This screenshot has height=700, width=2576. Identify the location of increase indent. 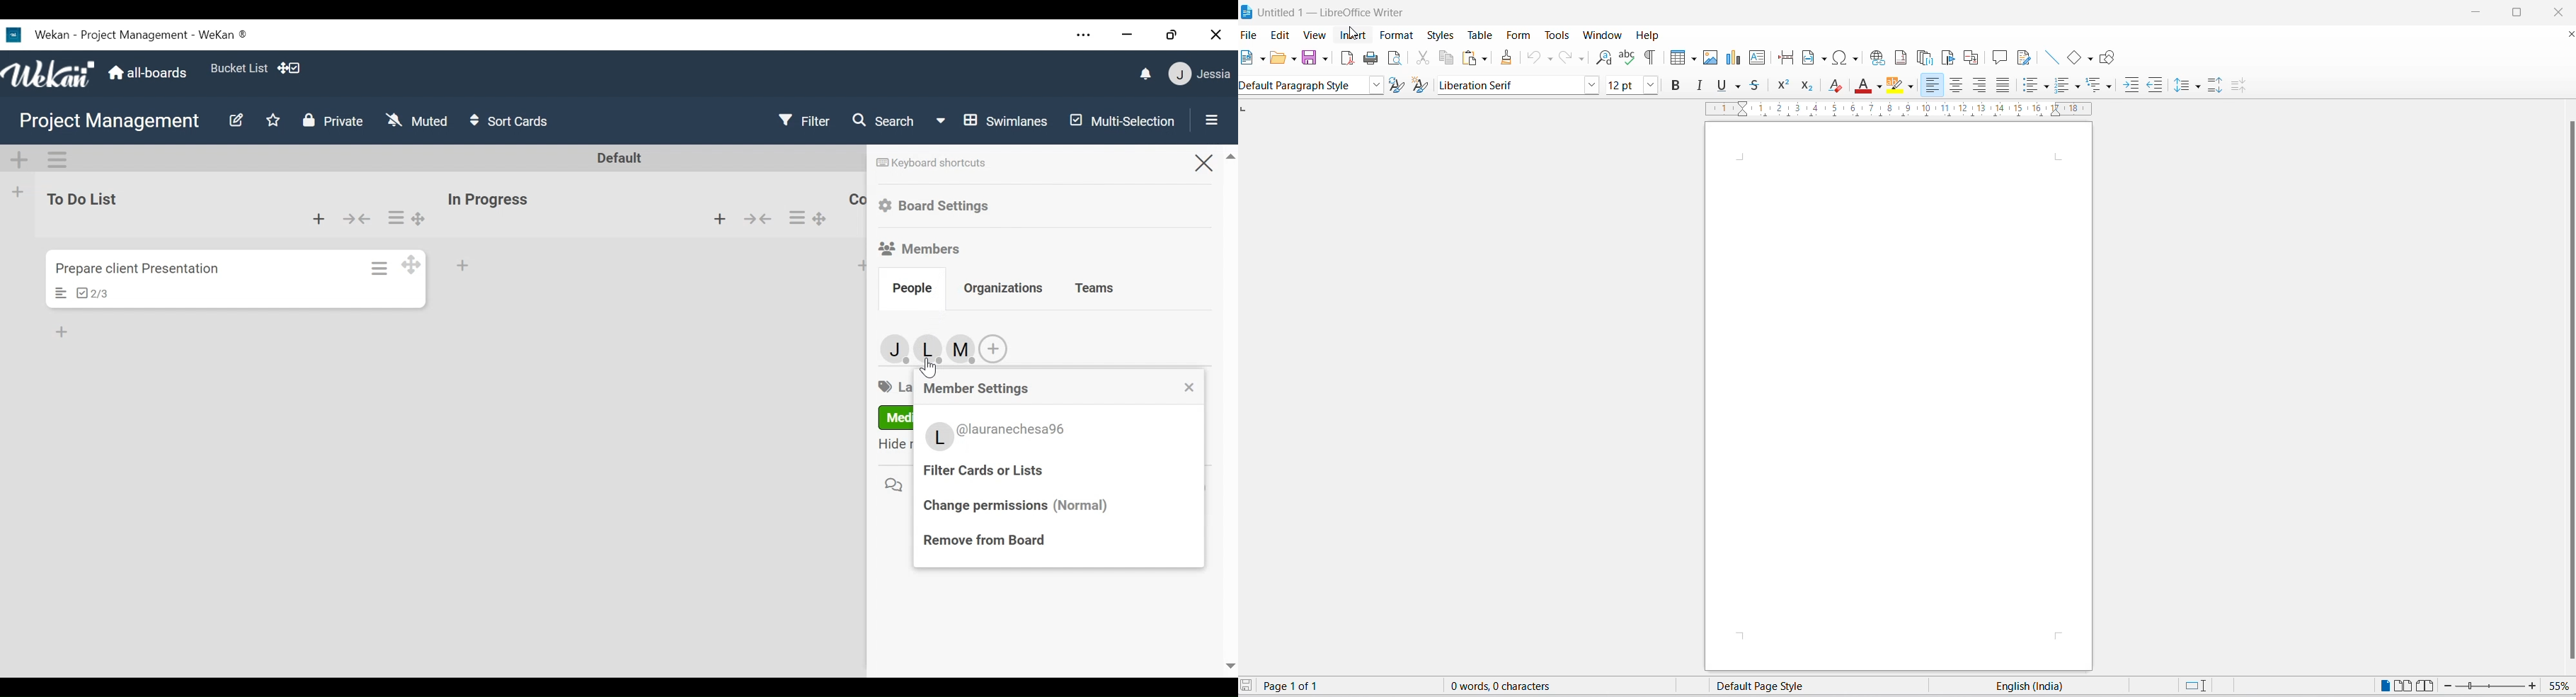
(2131, 86).